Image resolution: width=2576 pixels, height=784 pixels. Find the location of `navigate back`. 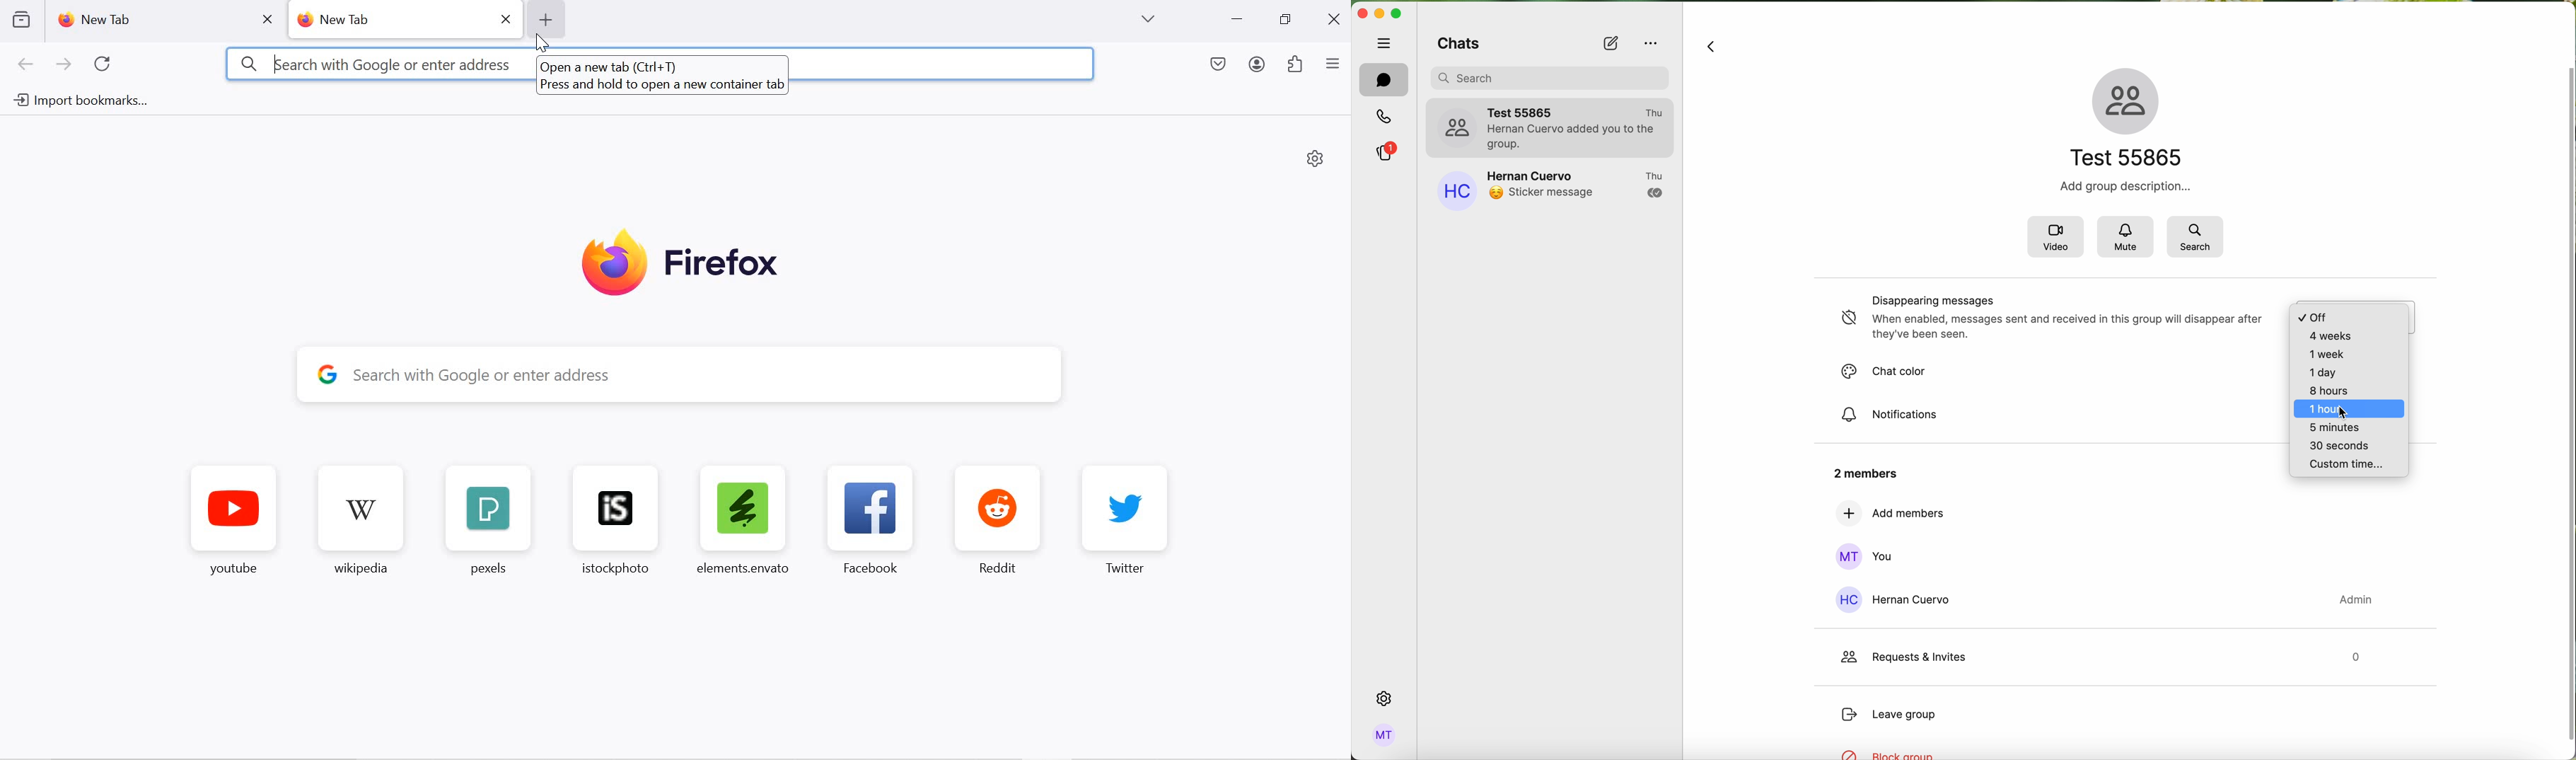

navigate back is located at coordinates (1713, 46).